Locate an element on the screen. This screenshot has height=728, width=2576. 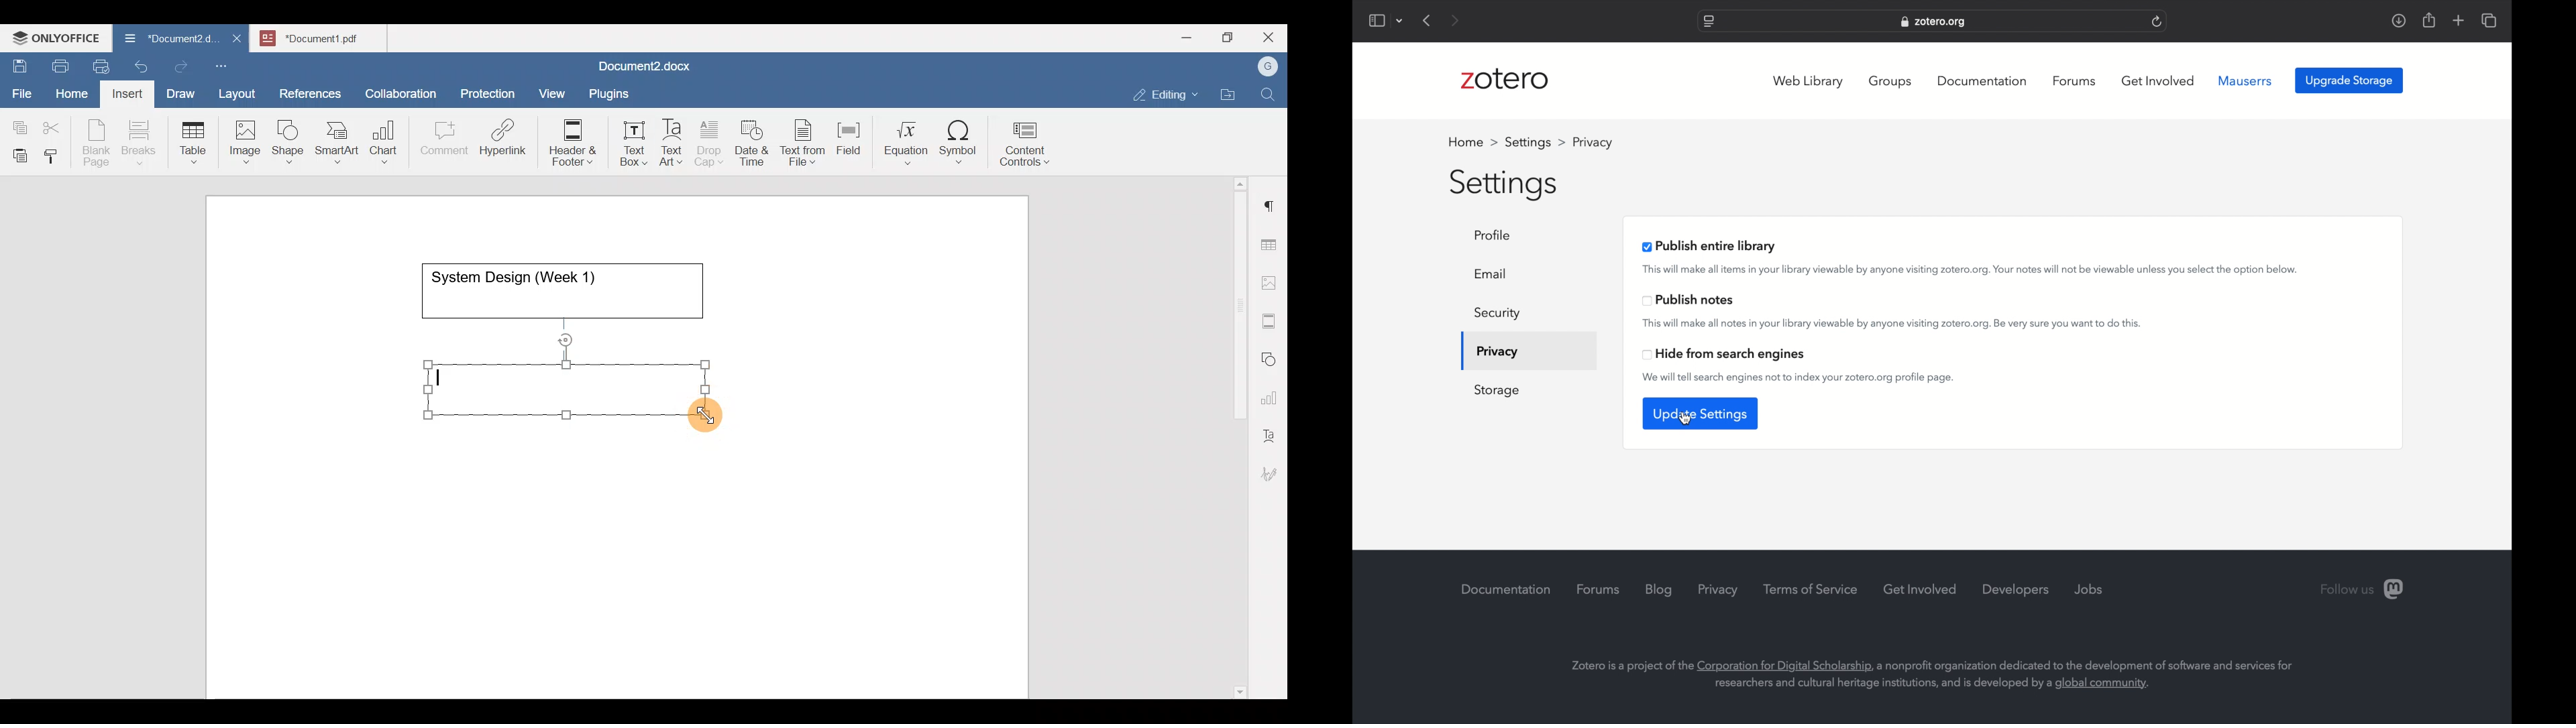
website settings is located at coordinates (1709, 22).